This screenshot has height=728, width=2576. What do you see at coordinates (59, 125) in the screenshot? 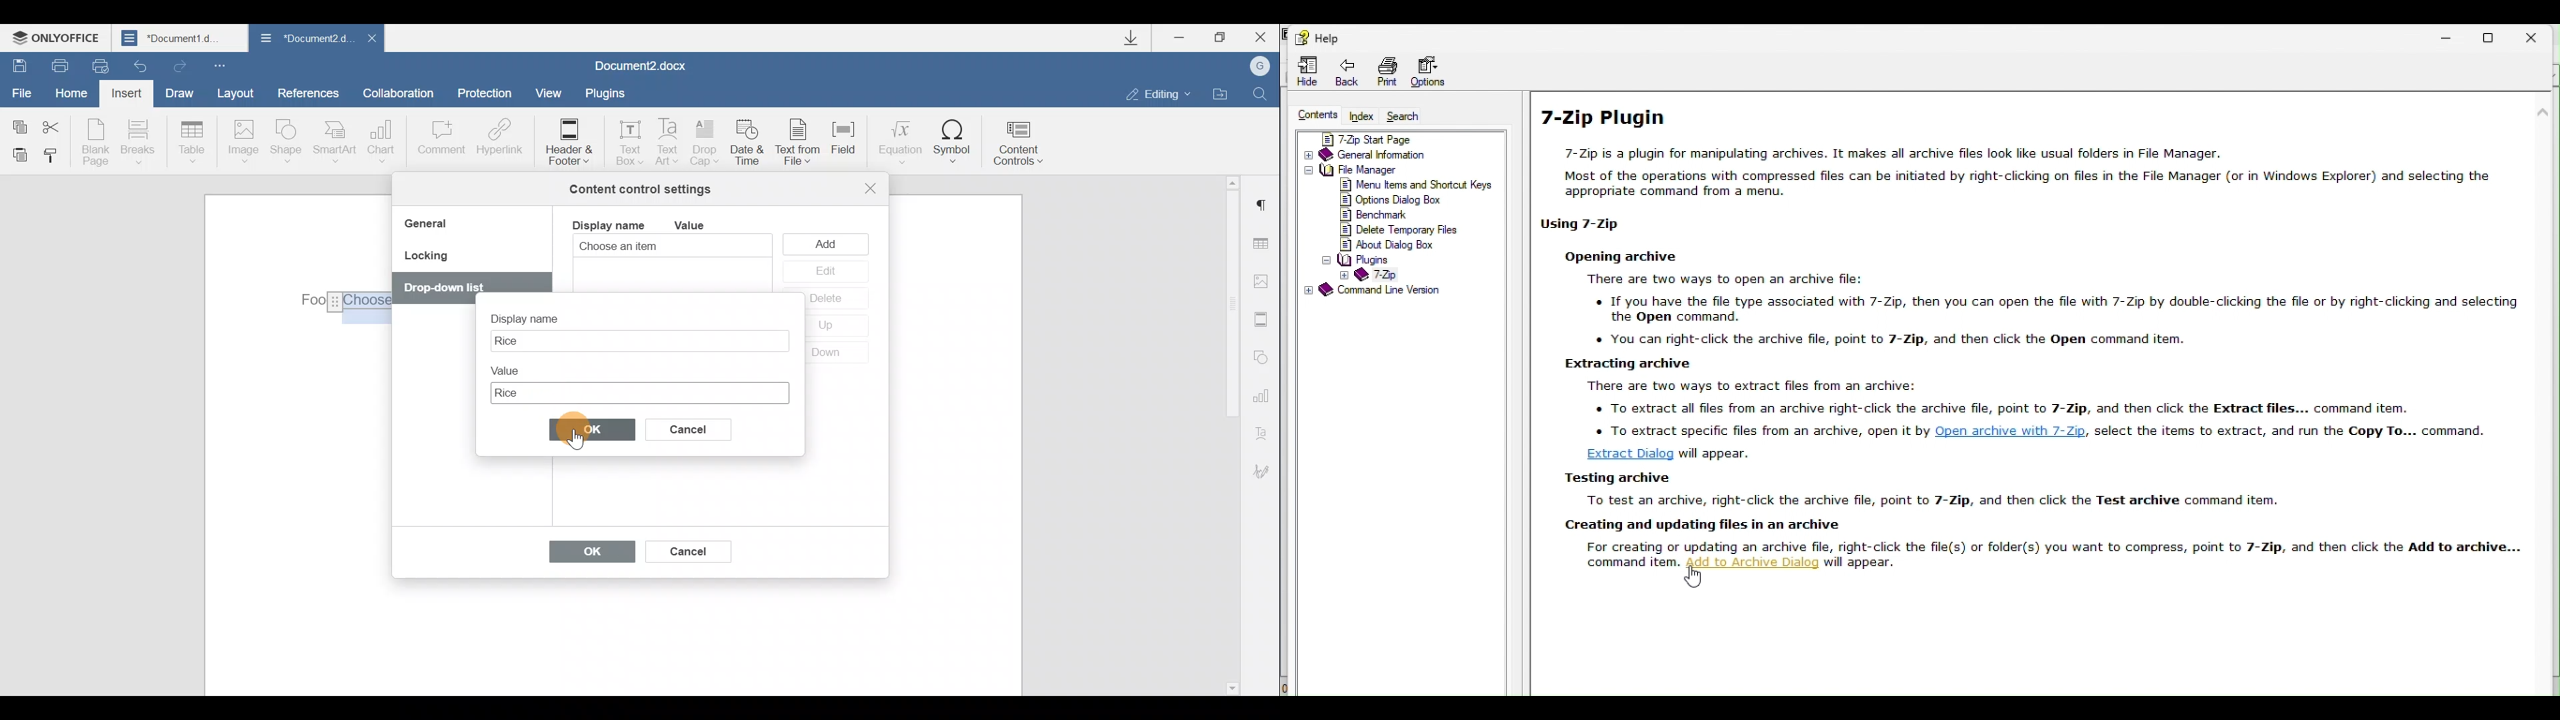
I see `Cut` at bounding box center [59, 125].